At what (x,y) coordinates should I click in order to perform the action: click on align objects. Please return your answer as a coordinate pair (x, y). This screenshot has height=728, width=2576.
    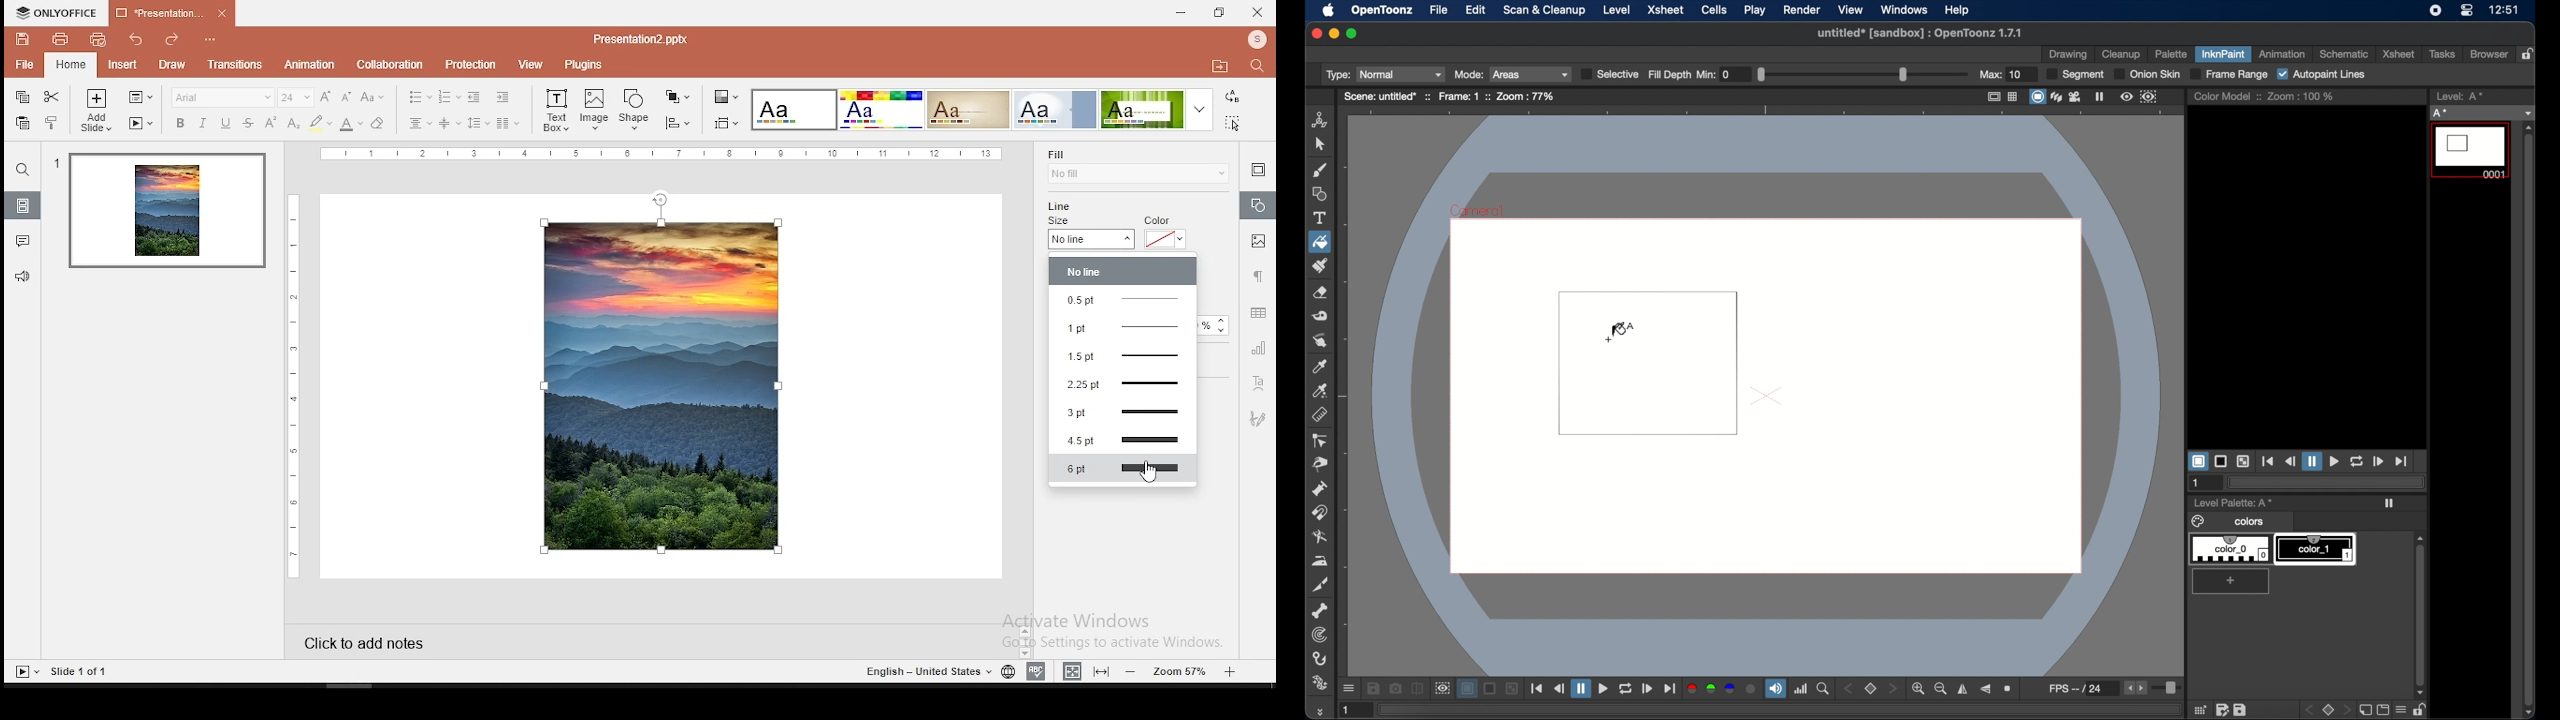
    Looking at the image, I should click on (726, 123).